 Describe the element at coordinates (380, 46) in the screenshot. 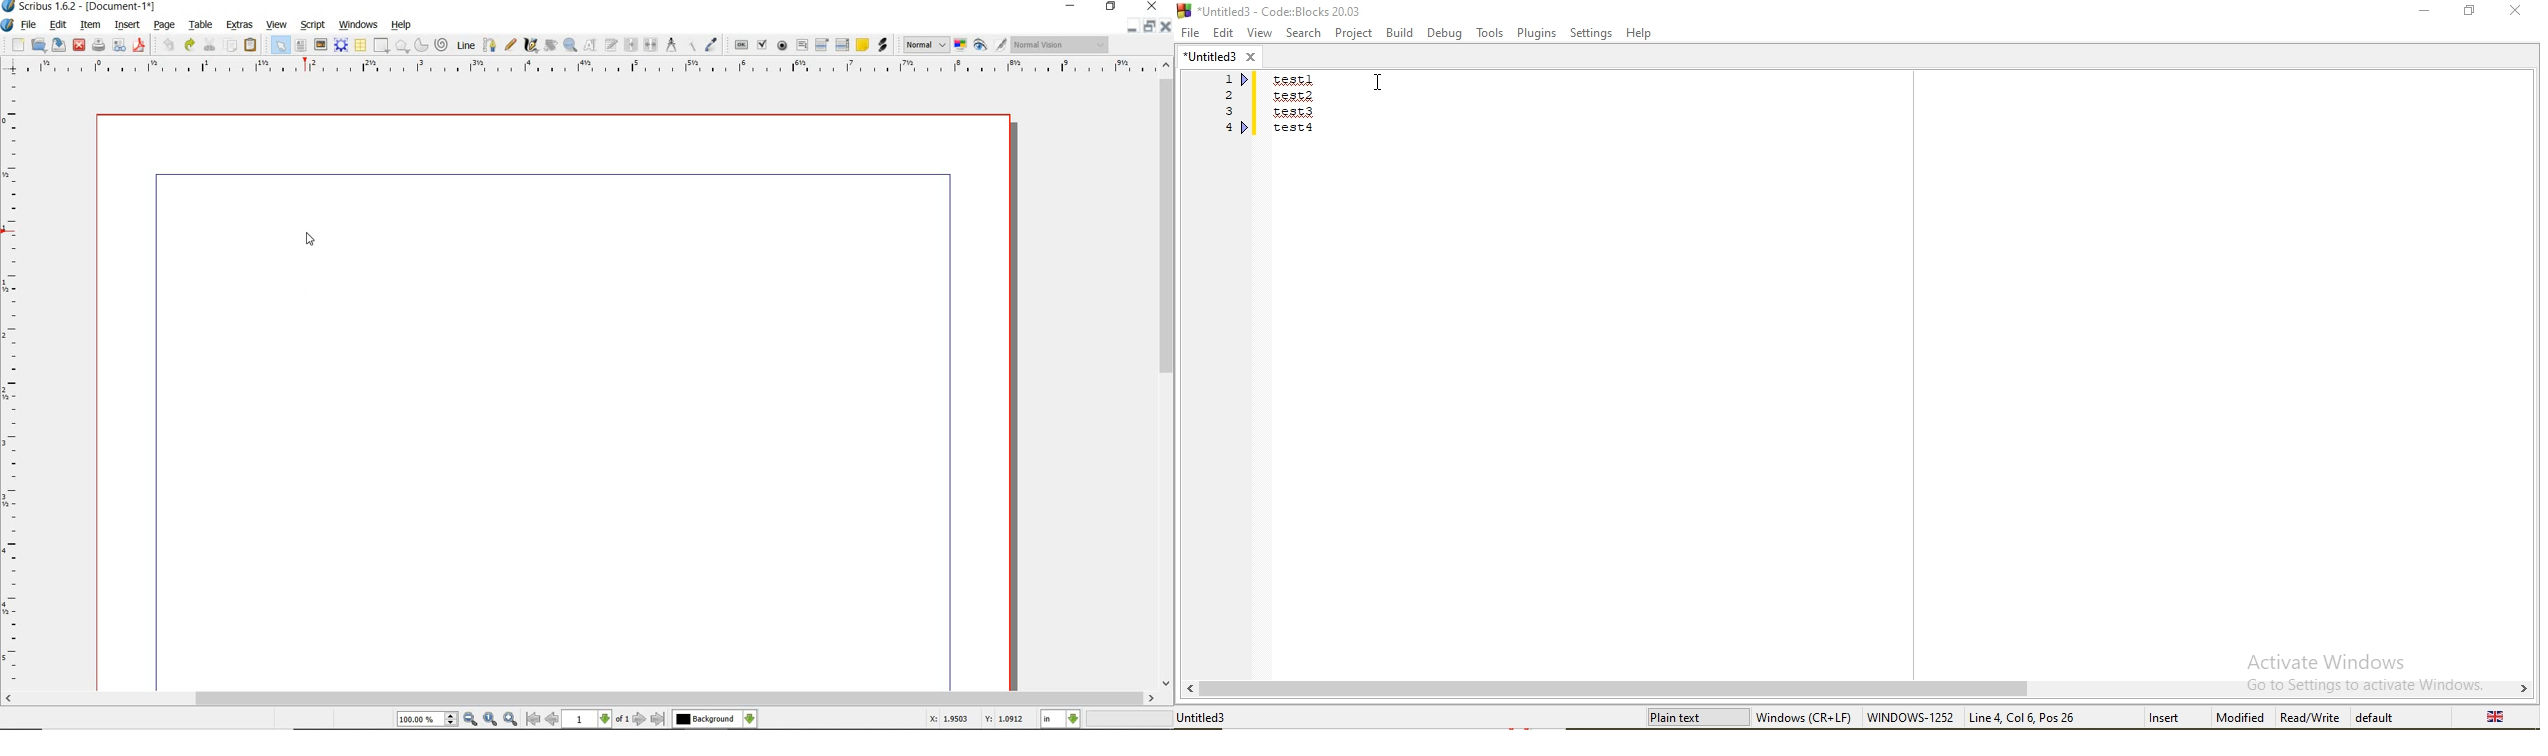

I see `shape` at that location.